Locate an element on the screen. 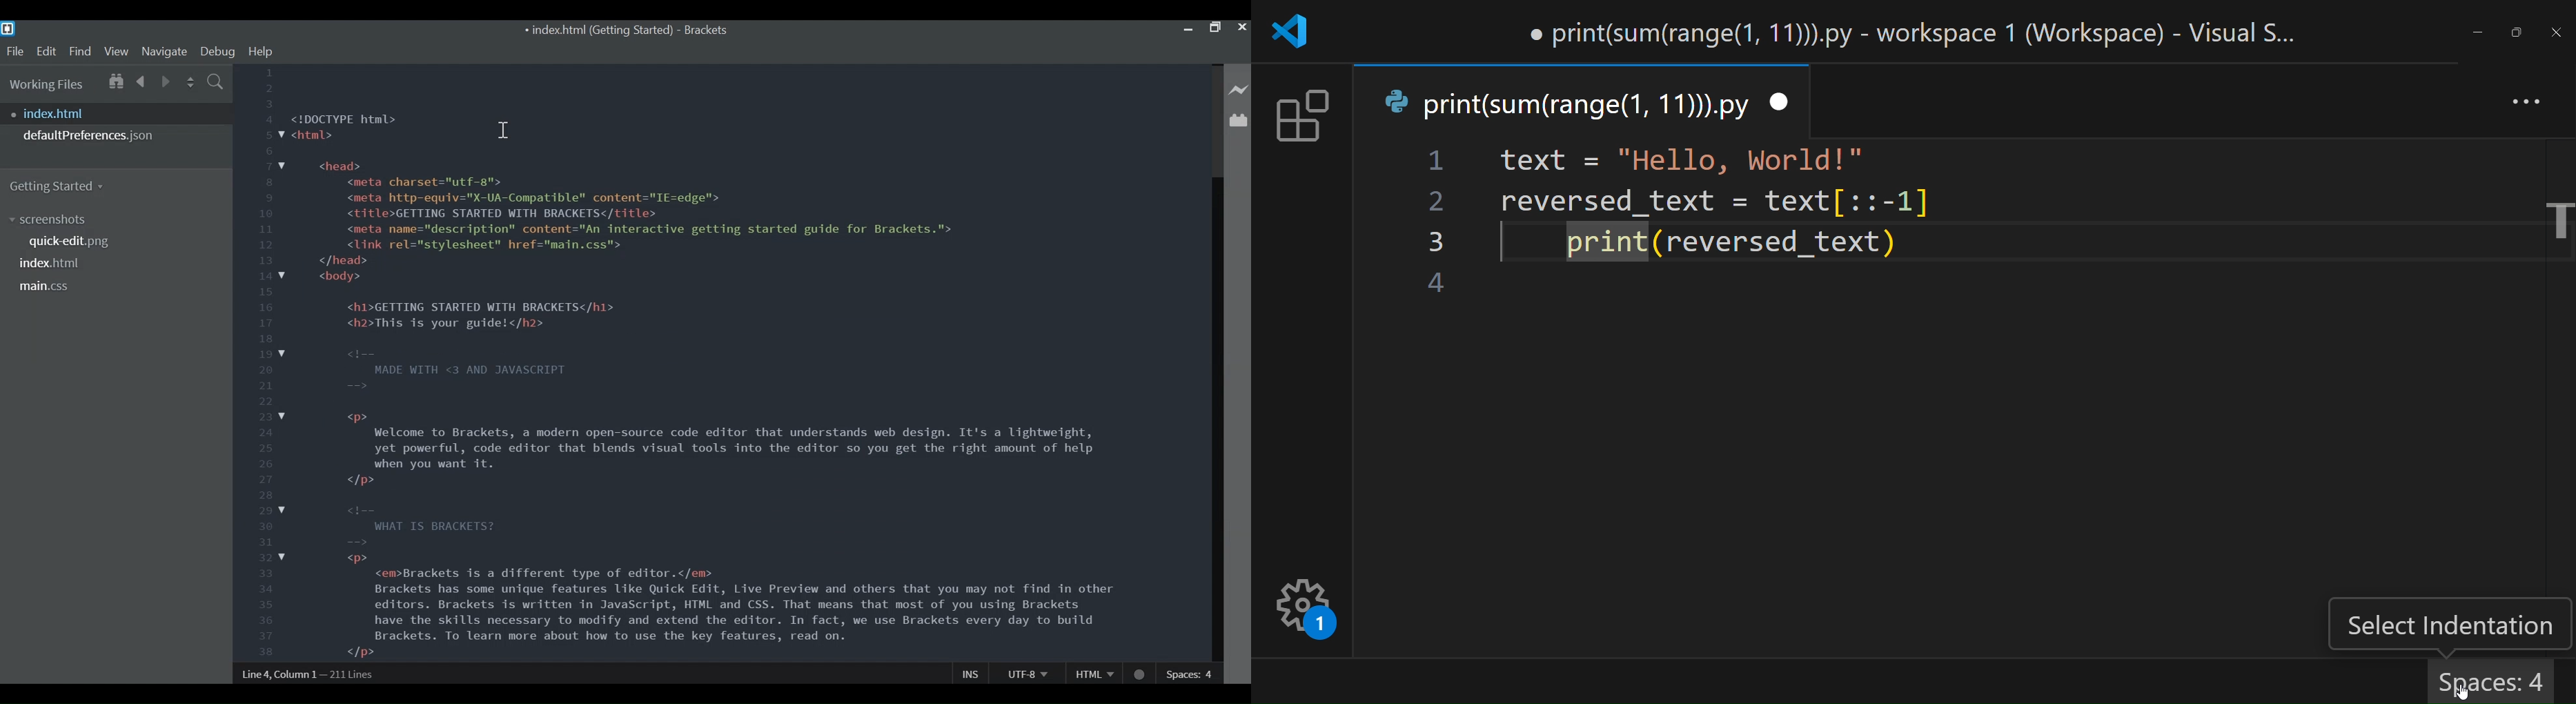 The image size is (2576, 728). UTF-8 is located at coordinates (1027, 673).